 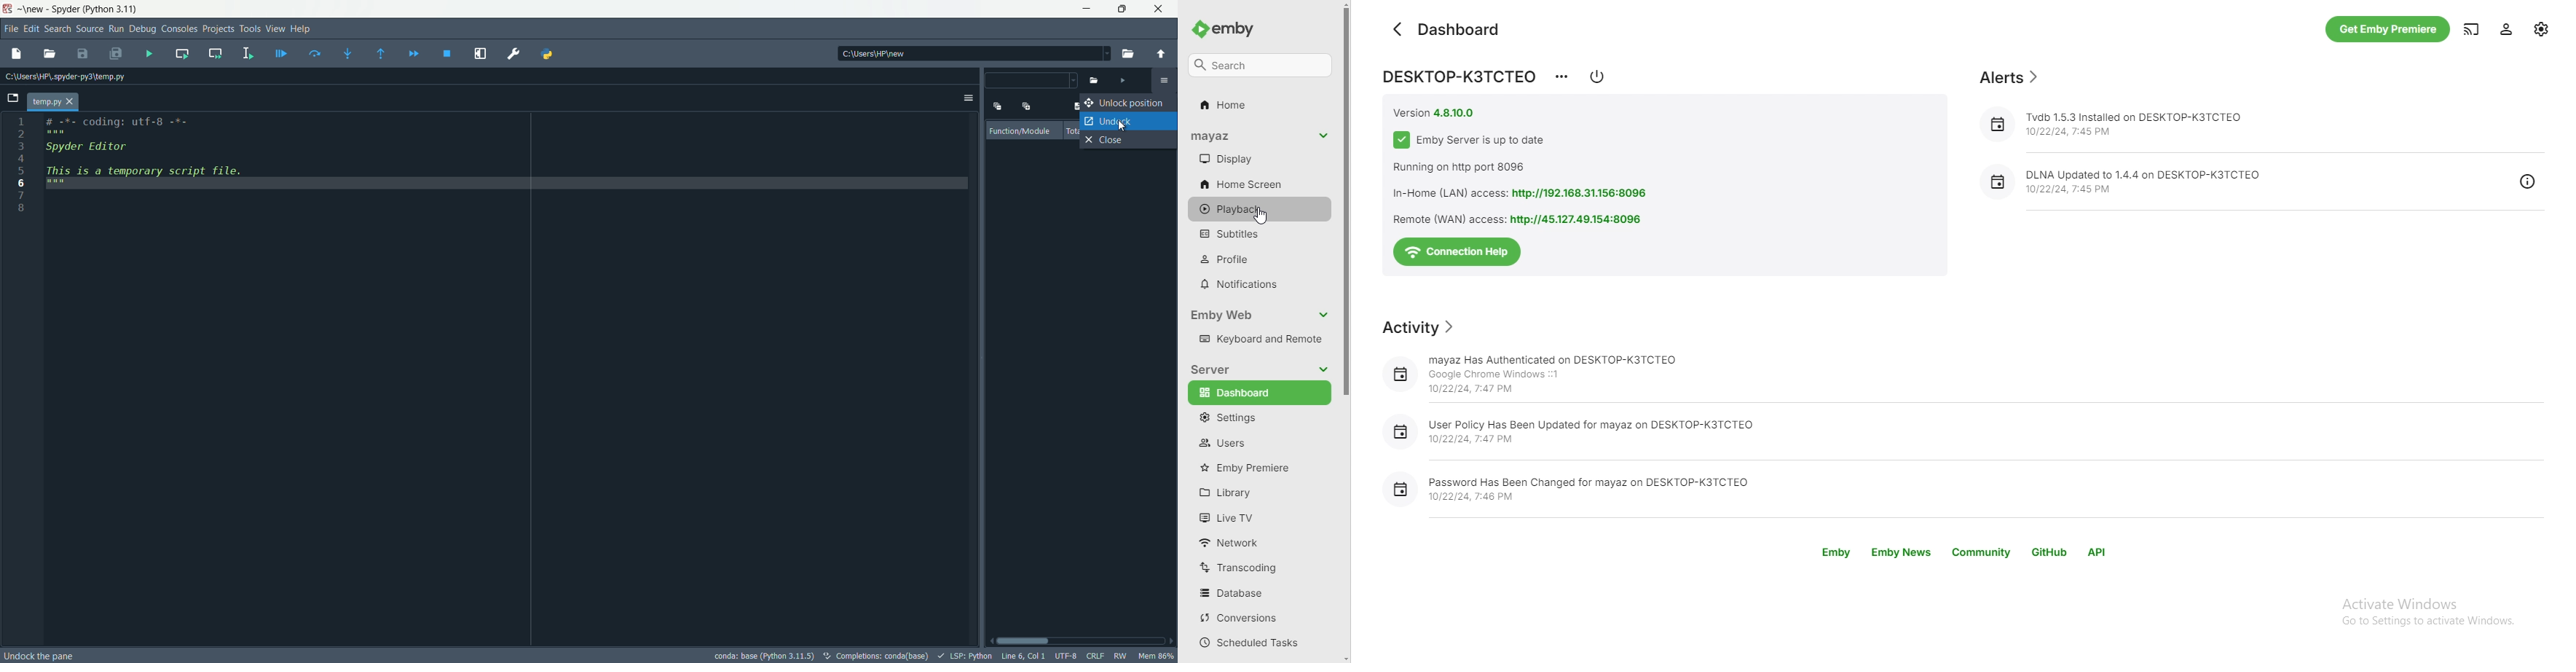 What do you see at coordinates (23, 184) in the screenshot?
I see `6` at bounding box center [23, 184].